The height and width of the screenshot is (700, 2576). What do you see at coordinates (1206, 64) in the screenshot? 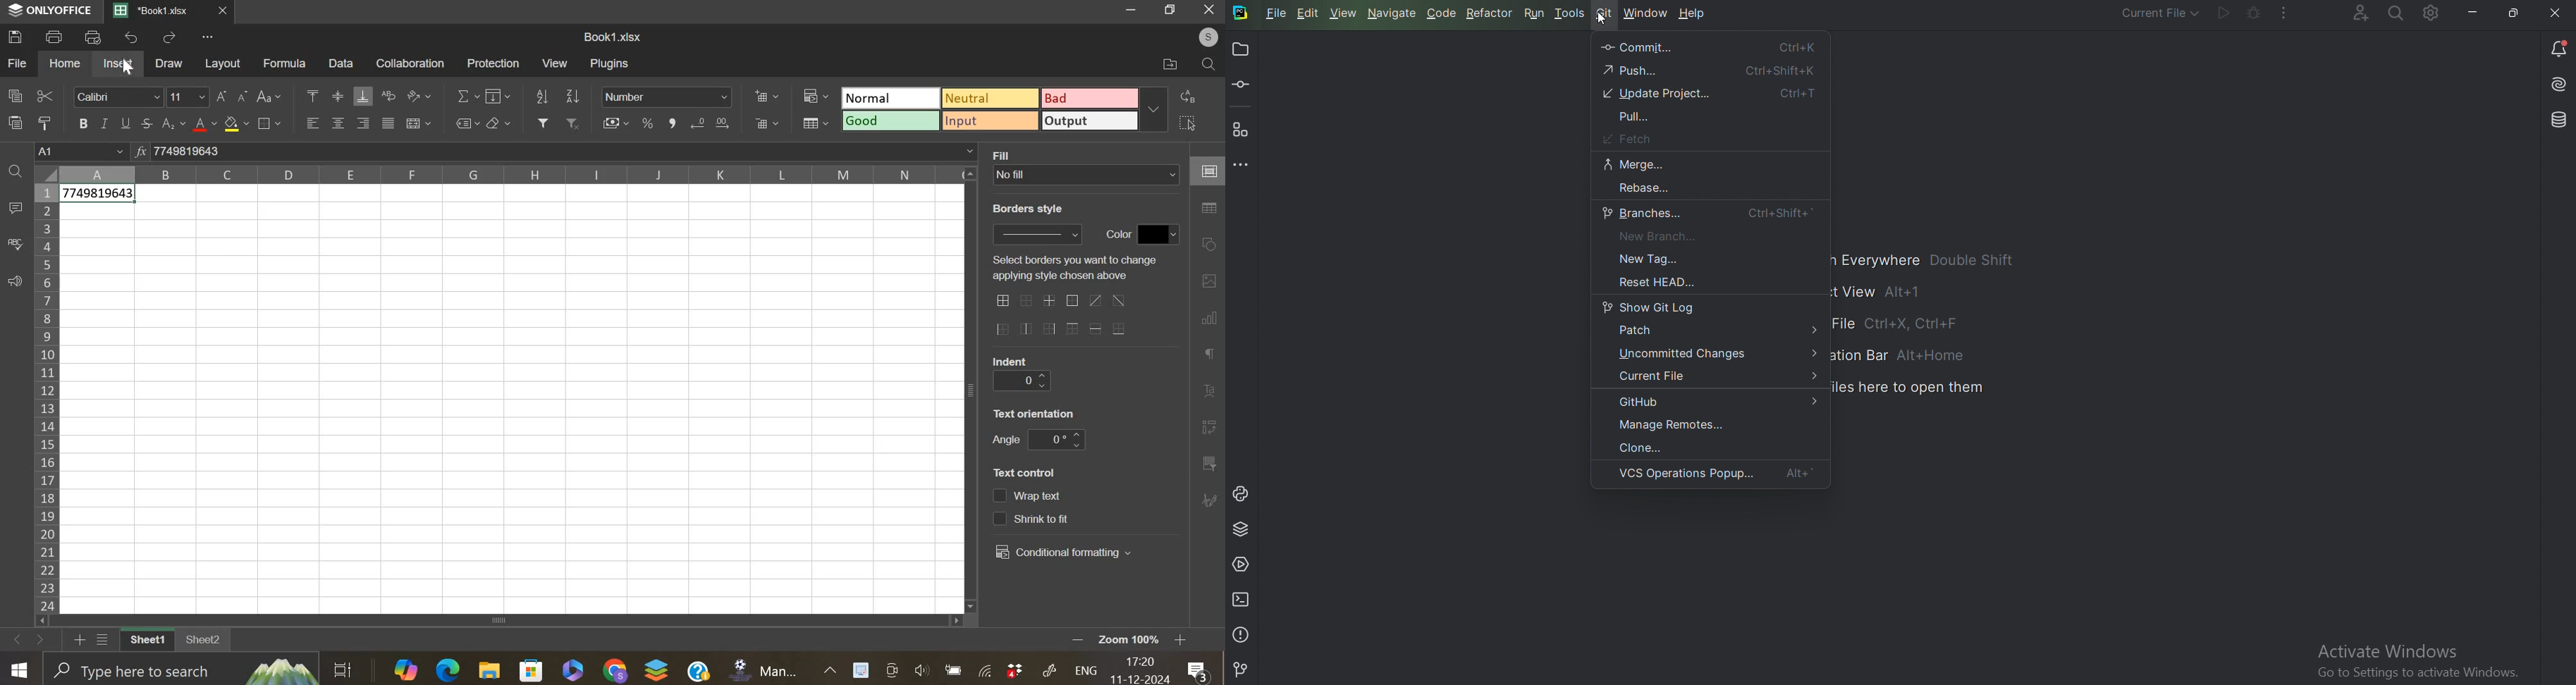
I see `find` at bounding box center [1206, 64].